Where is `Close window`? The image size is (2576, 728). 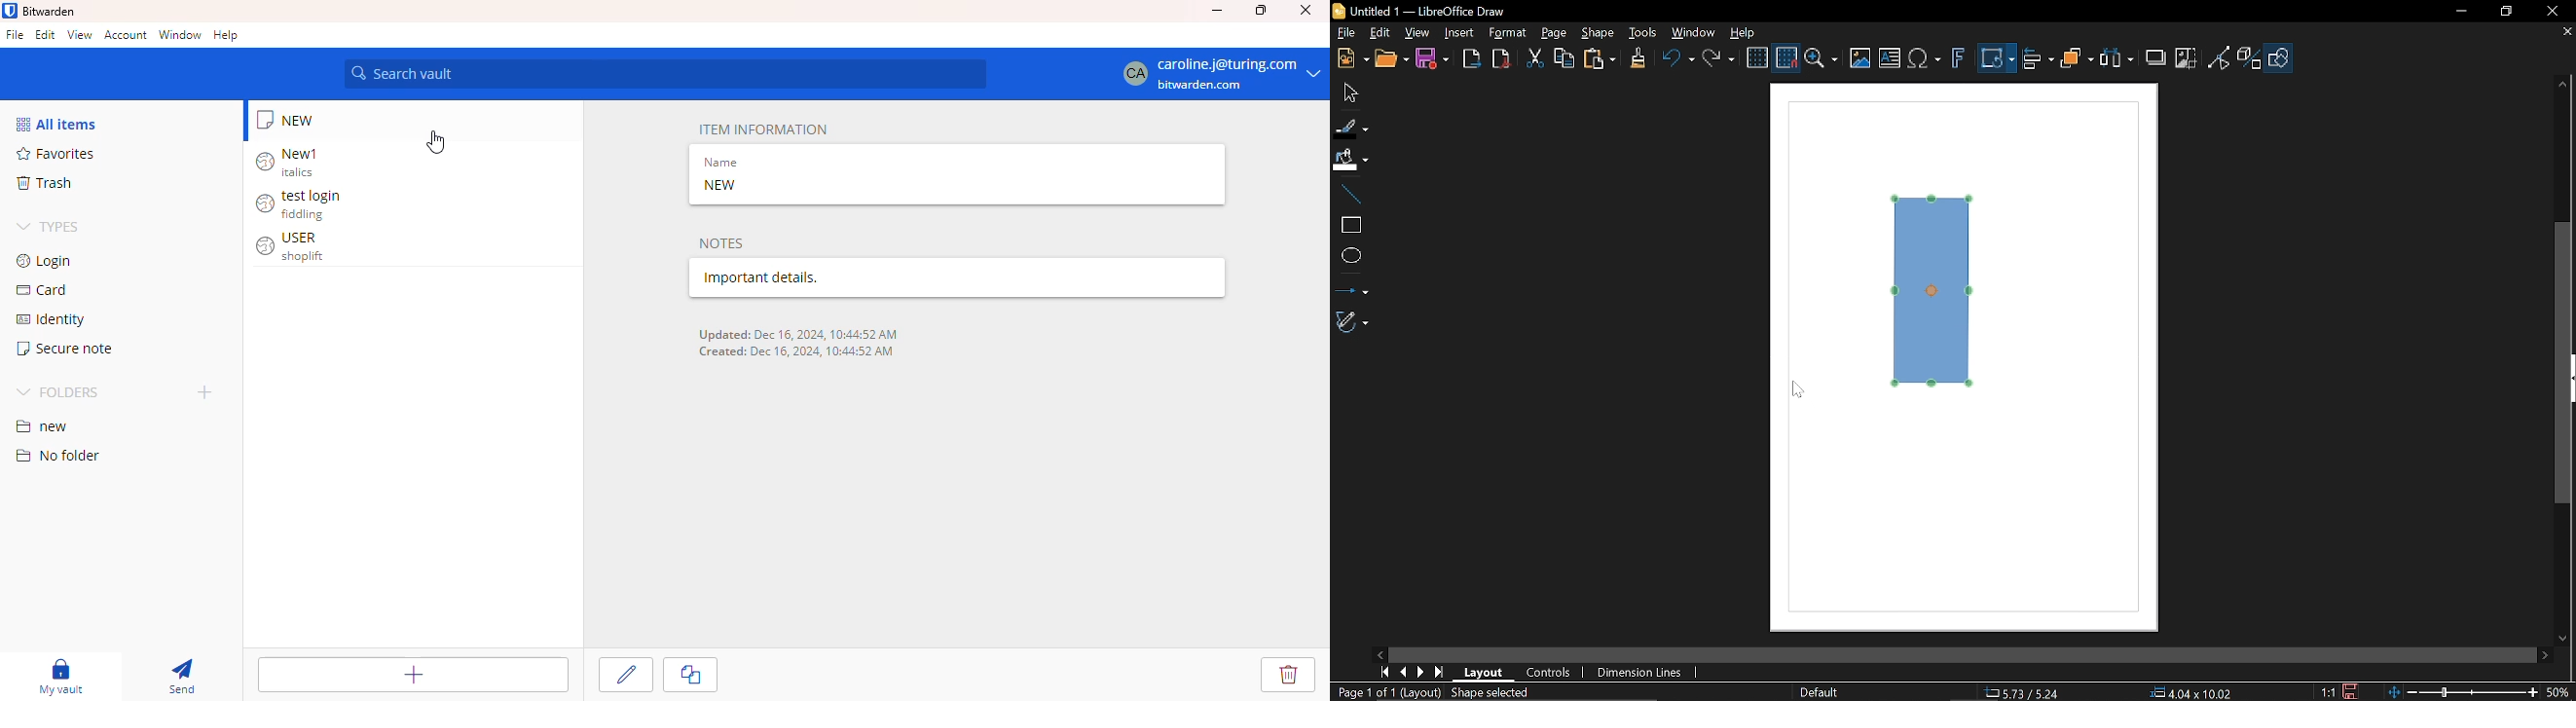 Close window is located at coordinates (2551, 11).